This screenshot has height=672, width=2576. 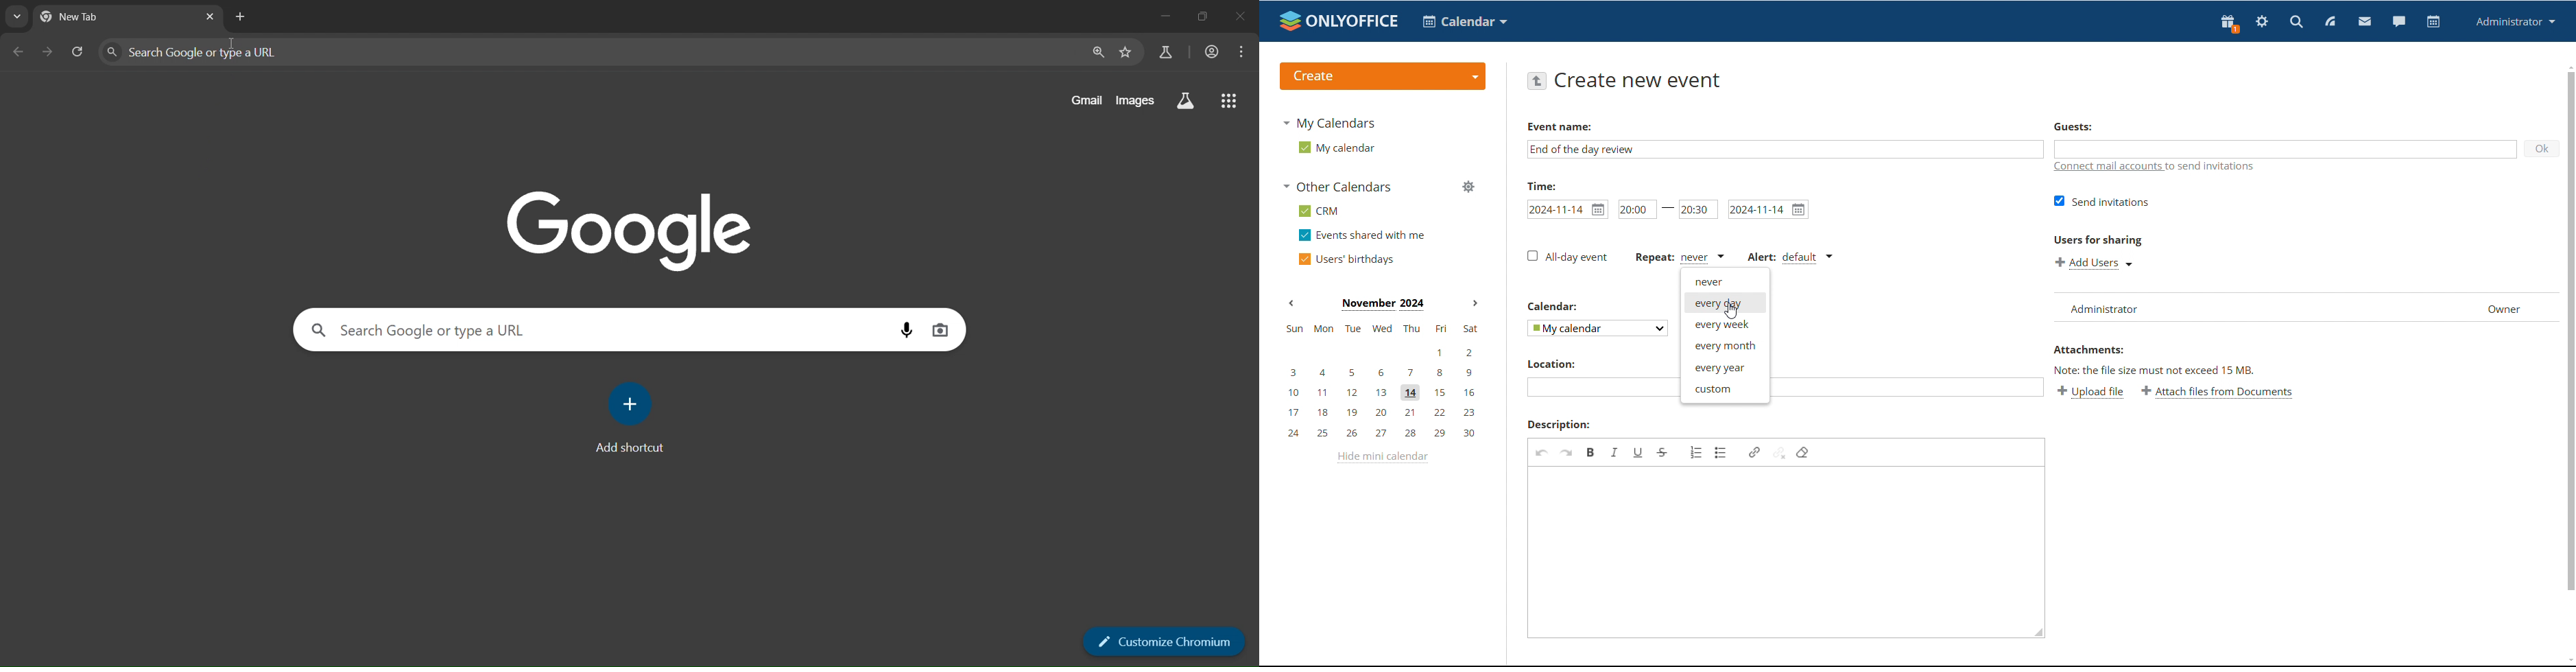 I want to click on Attachments, so click(x=2088, y=349).